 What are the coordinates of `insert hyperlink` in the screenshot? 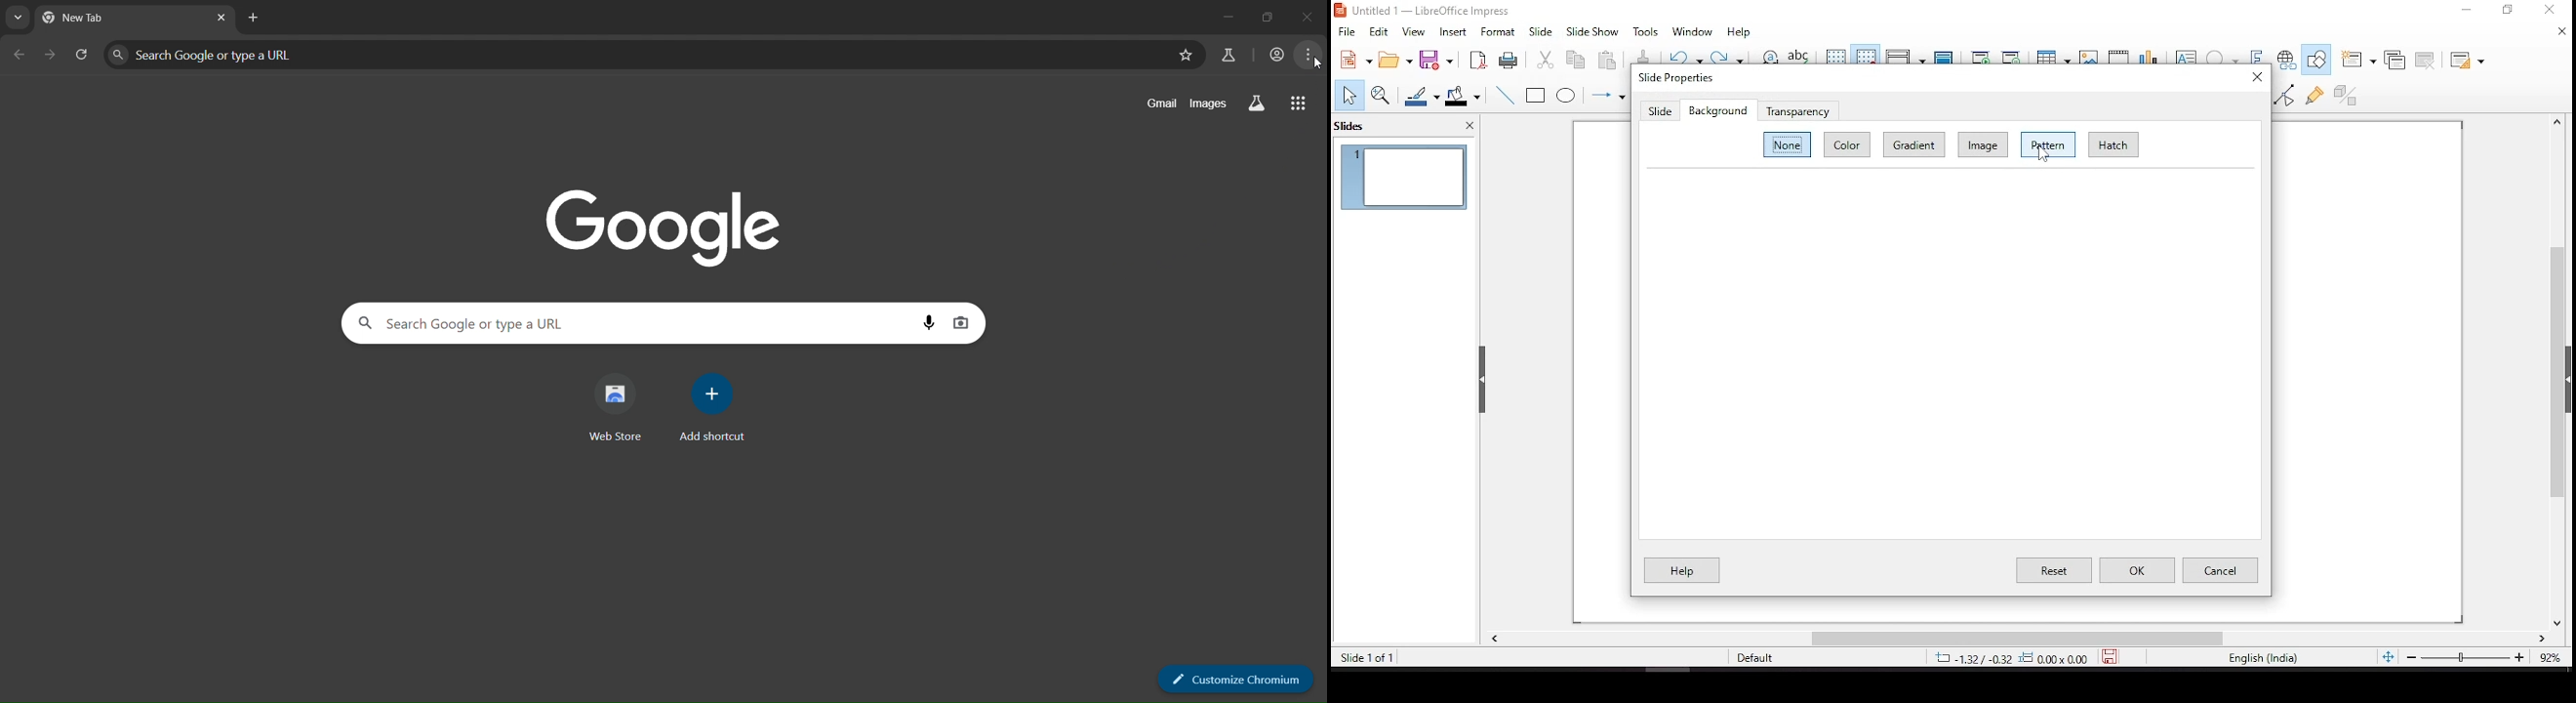 It's located at (2287, 59).